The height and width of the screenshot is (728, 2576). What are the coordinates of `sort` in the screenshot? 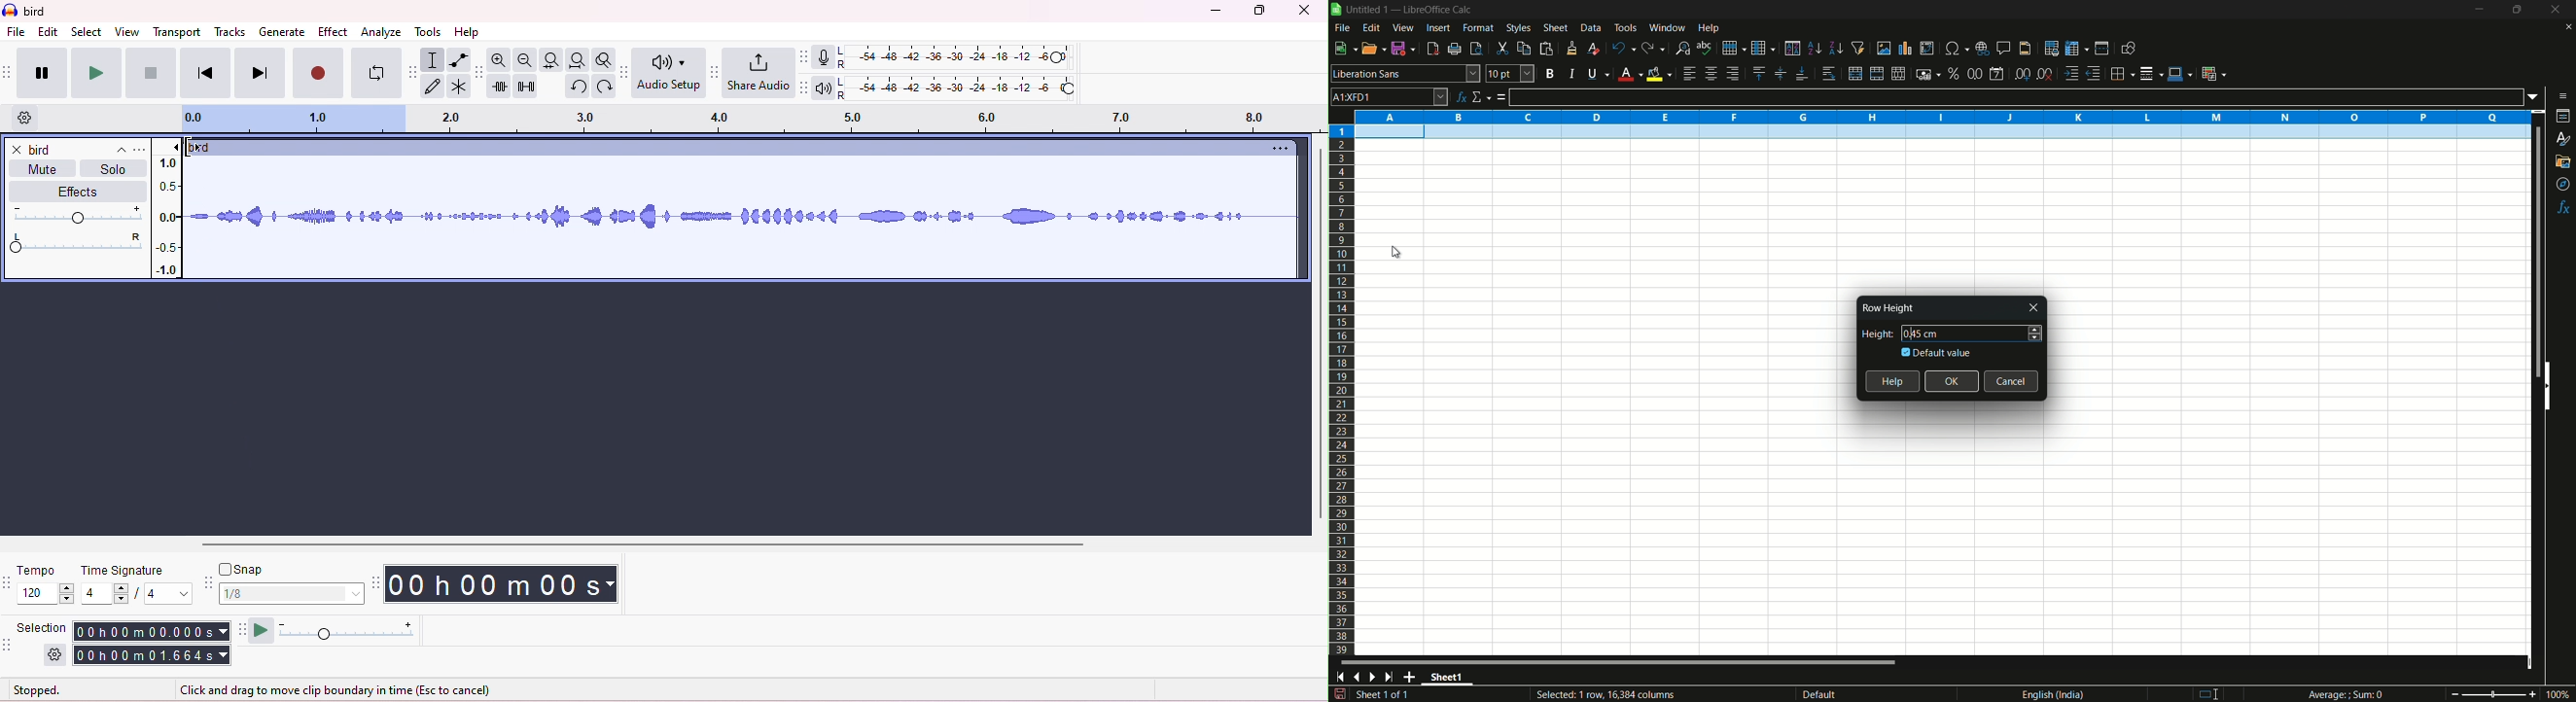 It's located at (1793, 48).